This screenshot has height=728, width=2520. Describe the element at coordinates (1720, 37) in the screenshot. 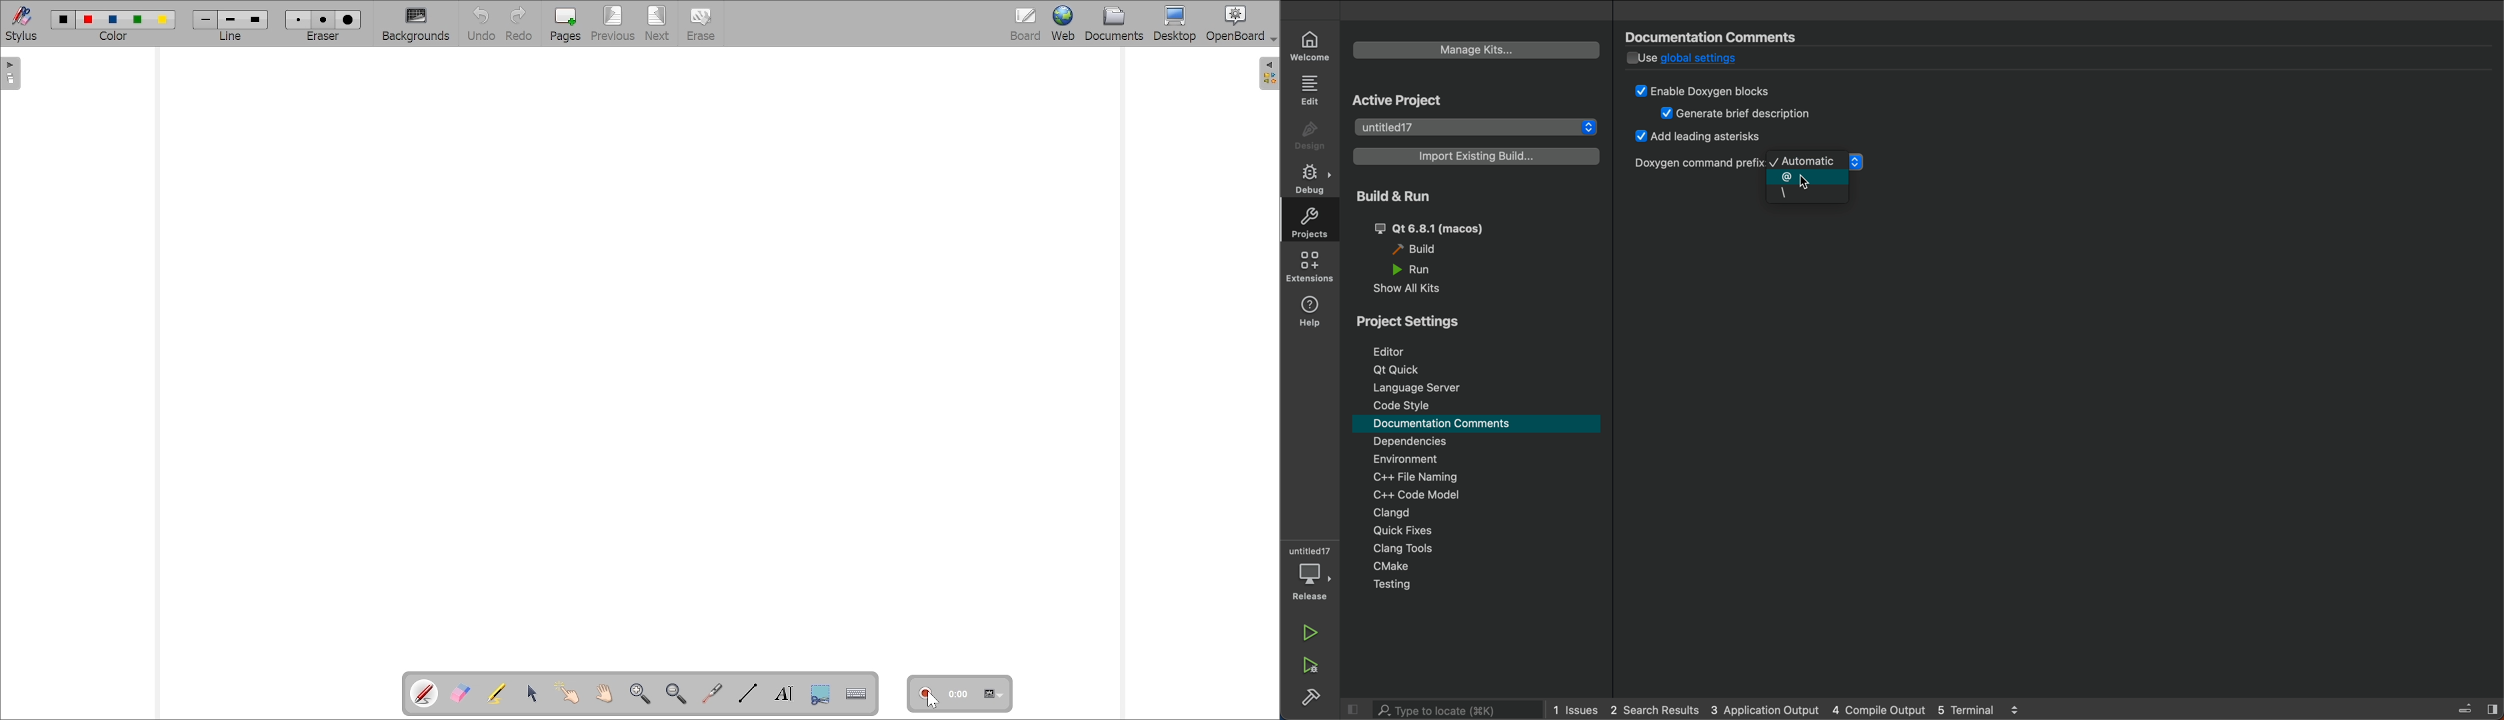

I see `documents commnets` at that location.